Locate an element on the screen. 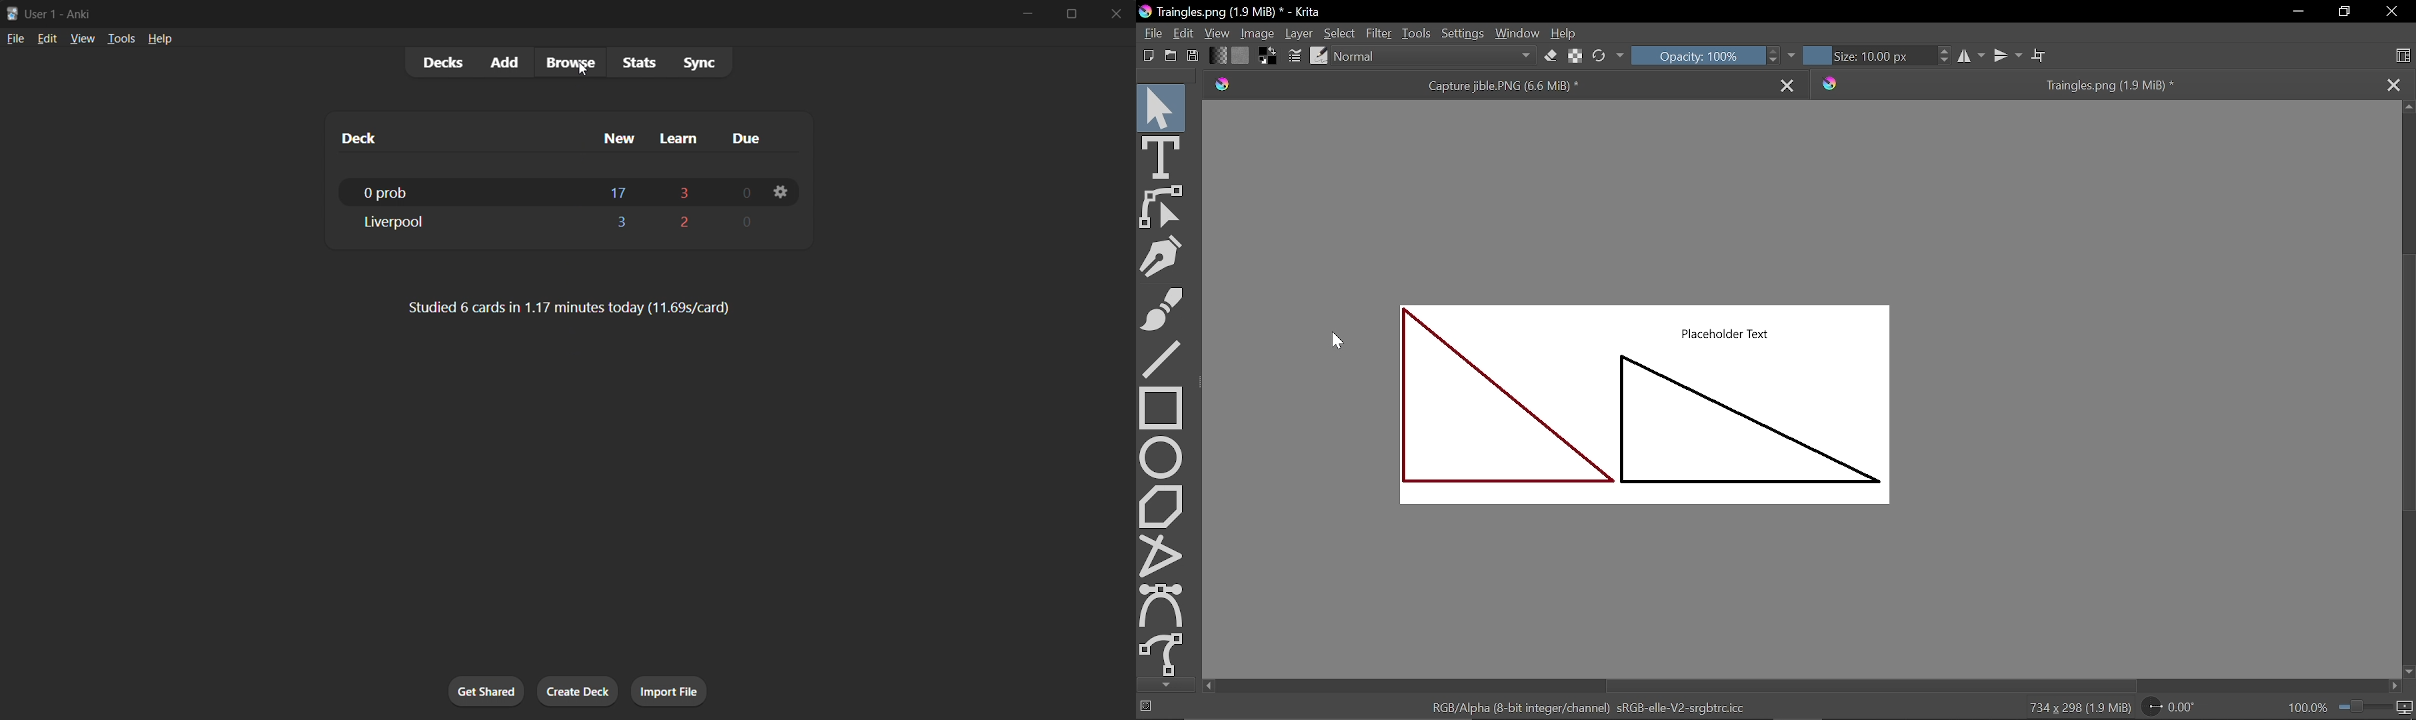 The height and width of the screenshot is (728, 2436). 17 is located at coordinates (618, 192).